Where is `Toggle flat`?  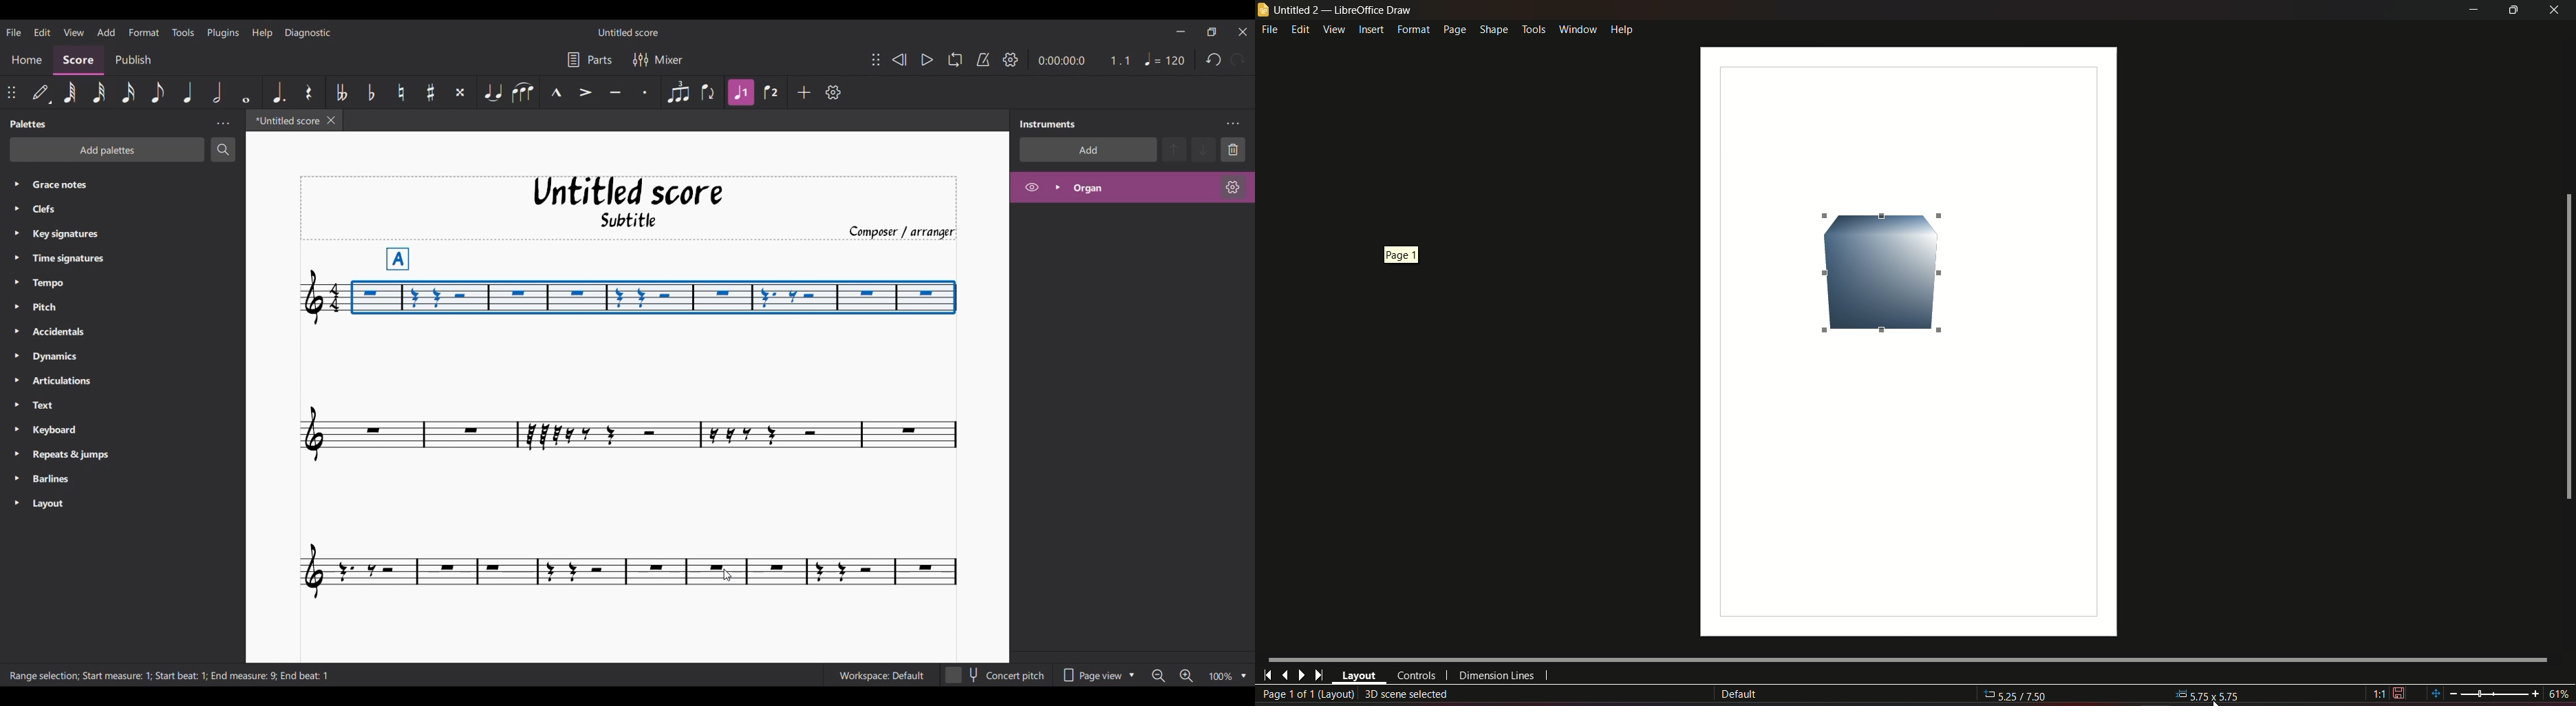
Toggle flat is located at coordinates (372, 92).